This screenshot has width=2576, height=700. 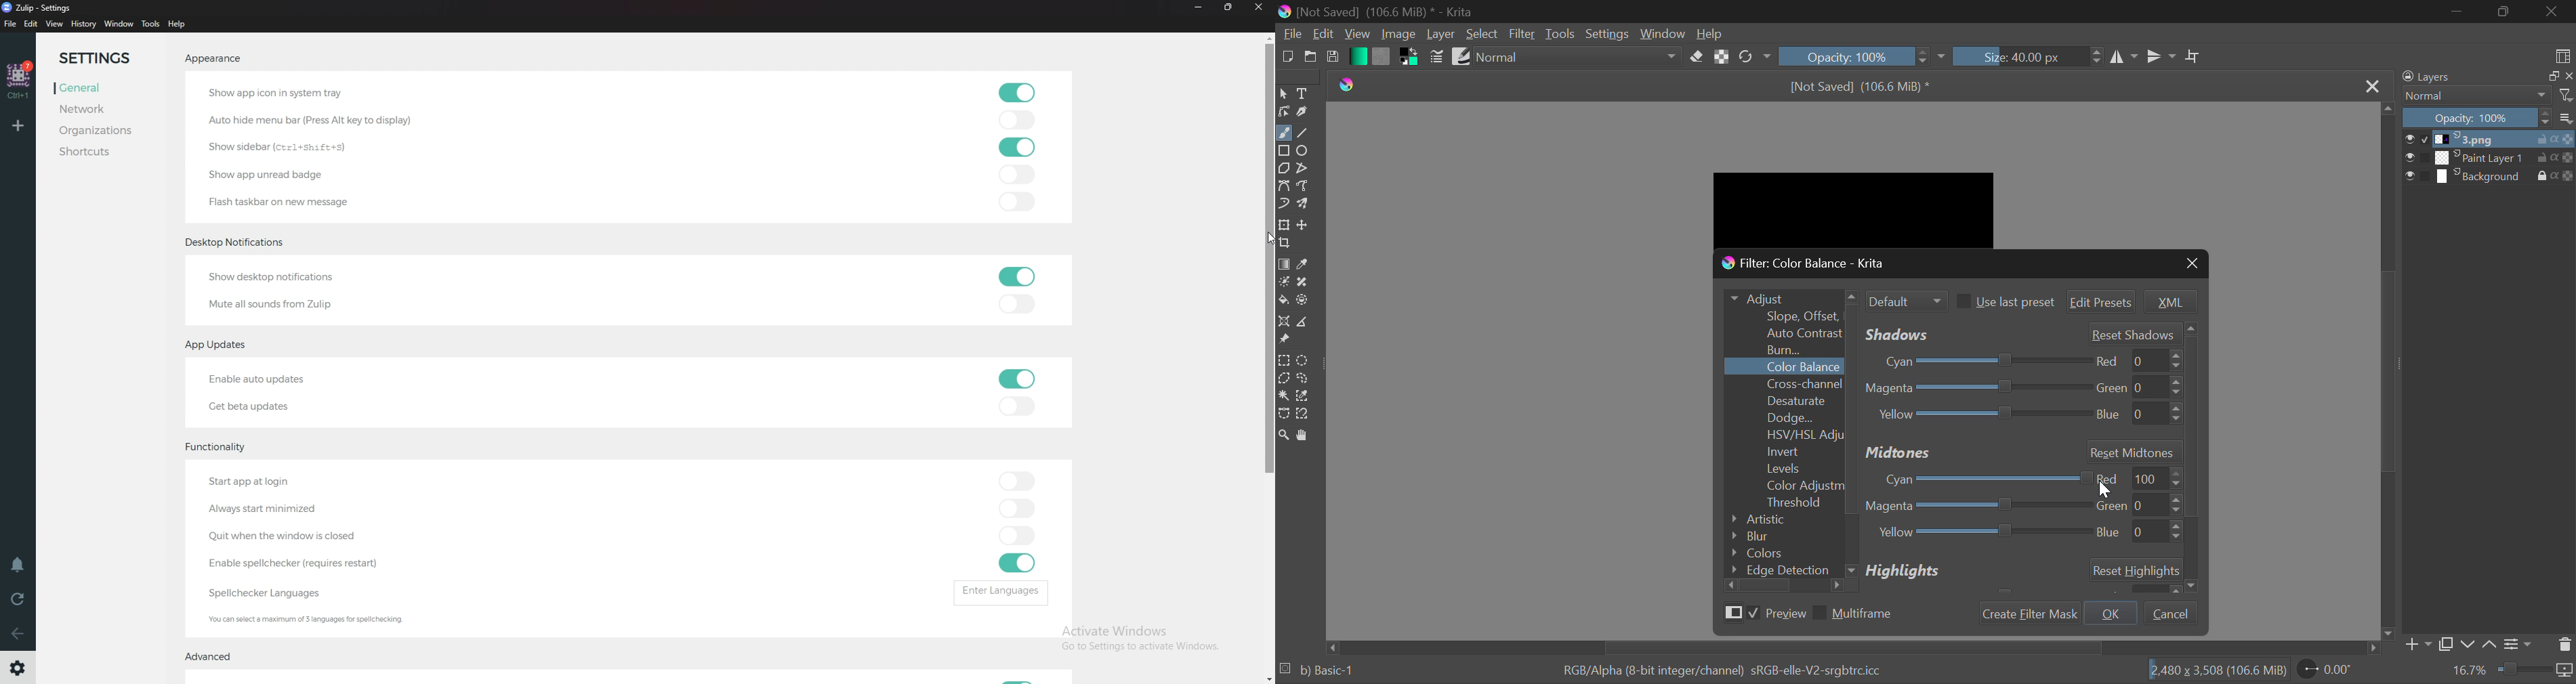 I want to click on Layers, so click(x=2469, y=77).